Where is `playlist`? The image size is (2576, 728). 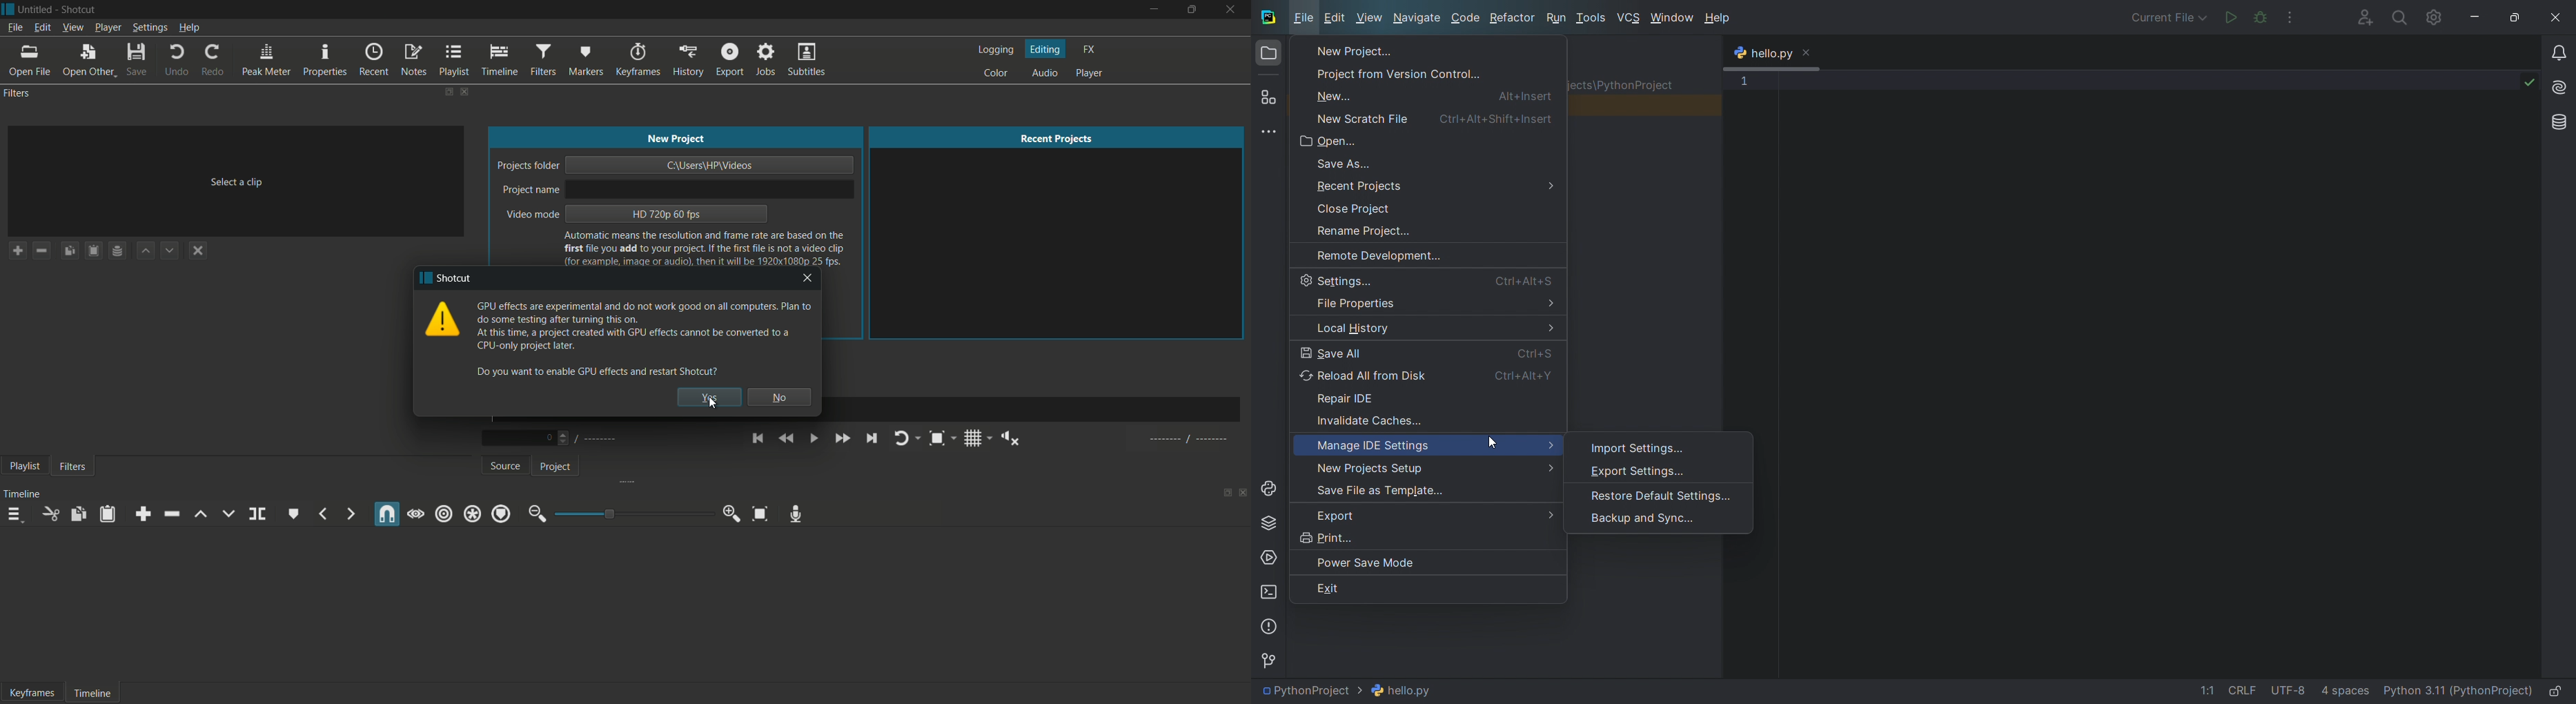 playlist is located at coordinates (454, 61).